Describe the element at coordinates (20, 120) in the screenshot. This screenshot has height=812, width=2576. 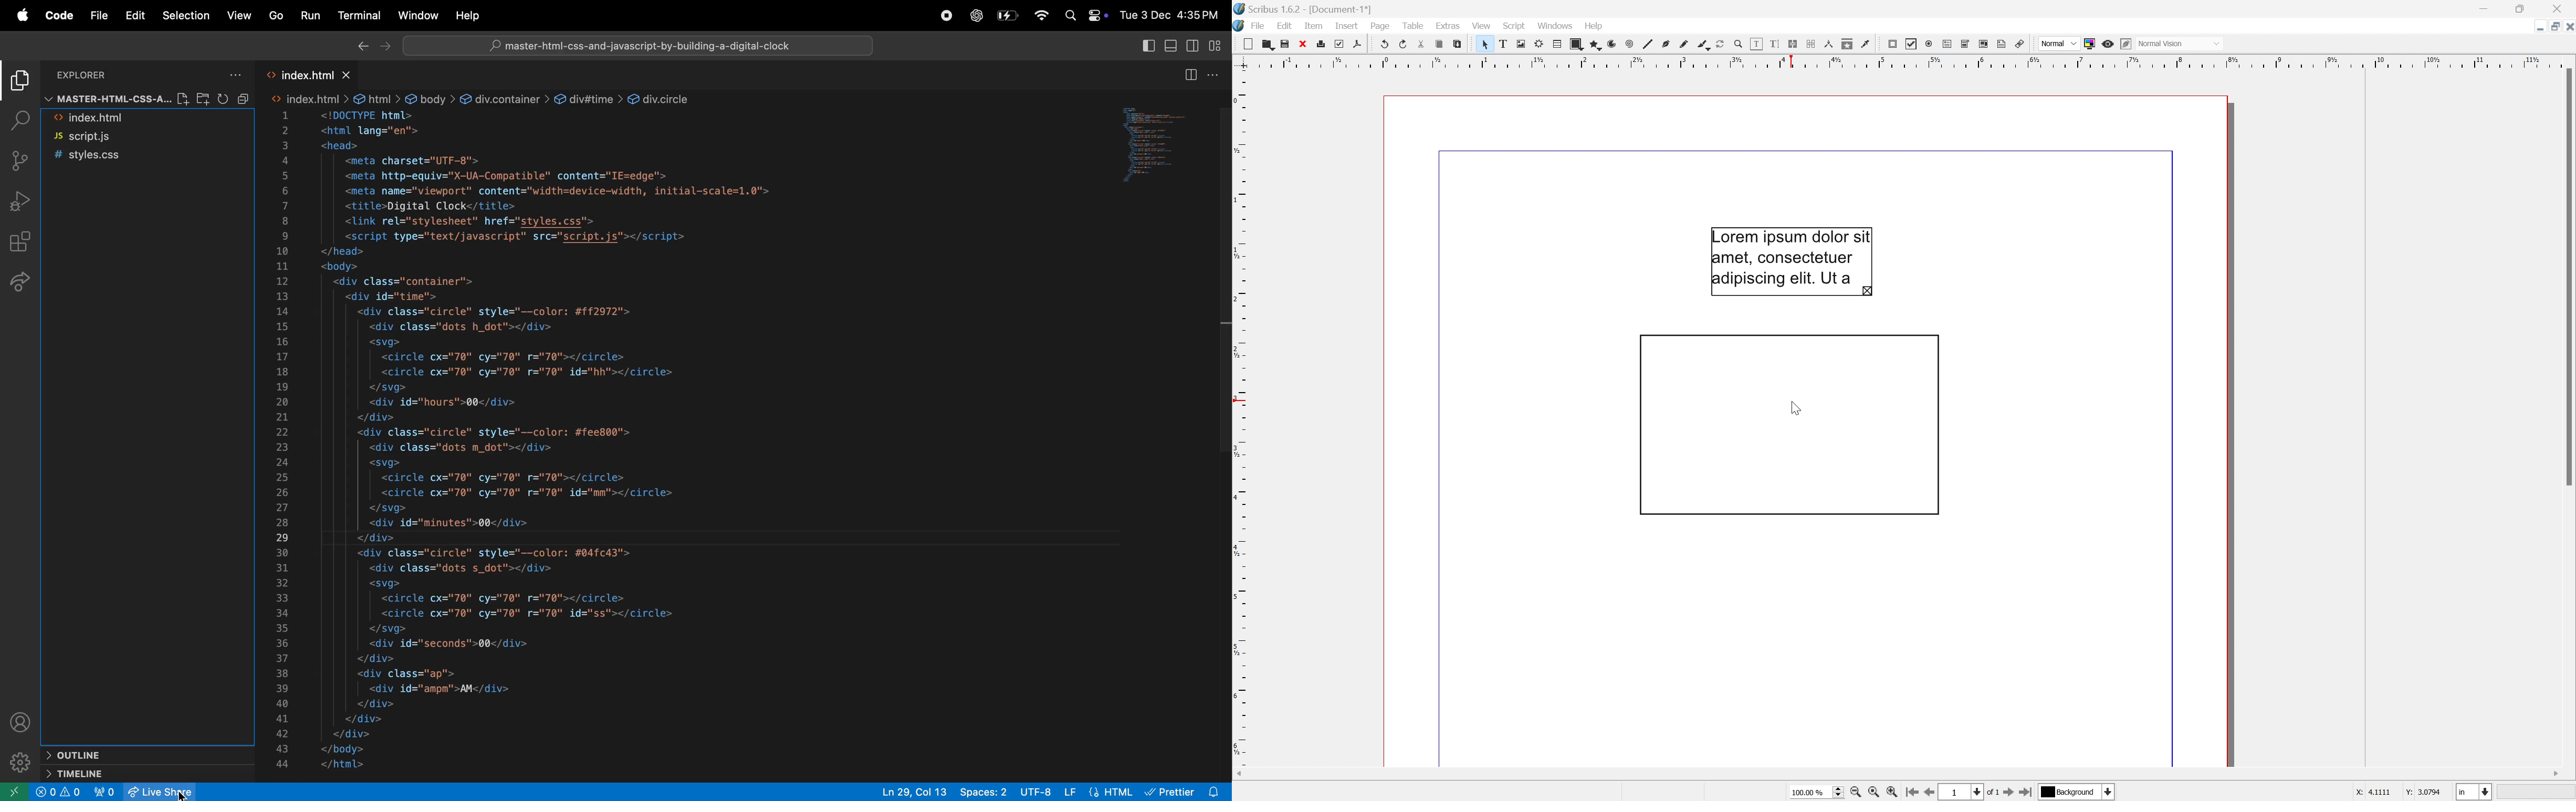
I see `search` at that location.